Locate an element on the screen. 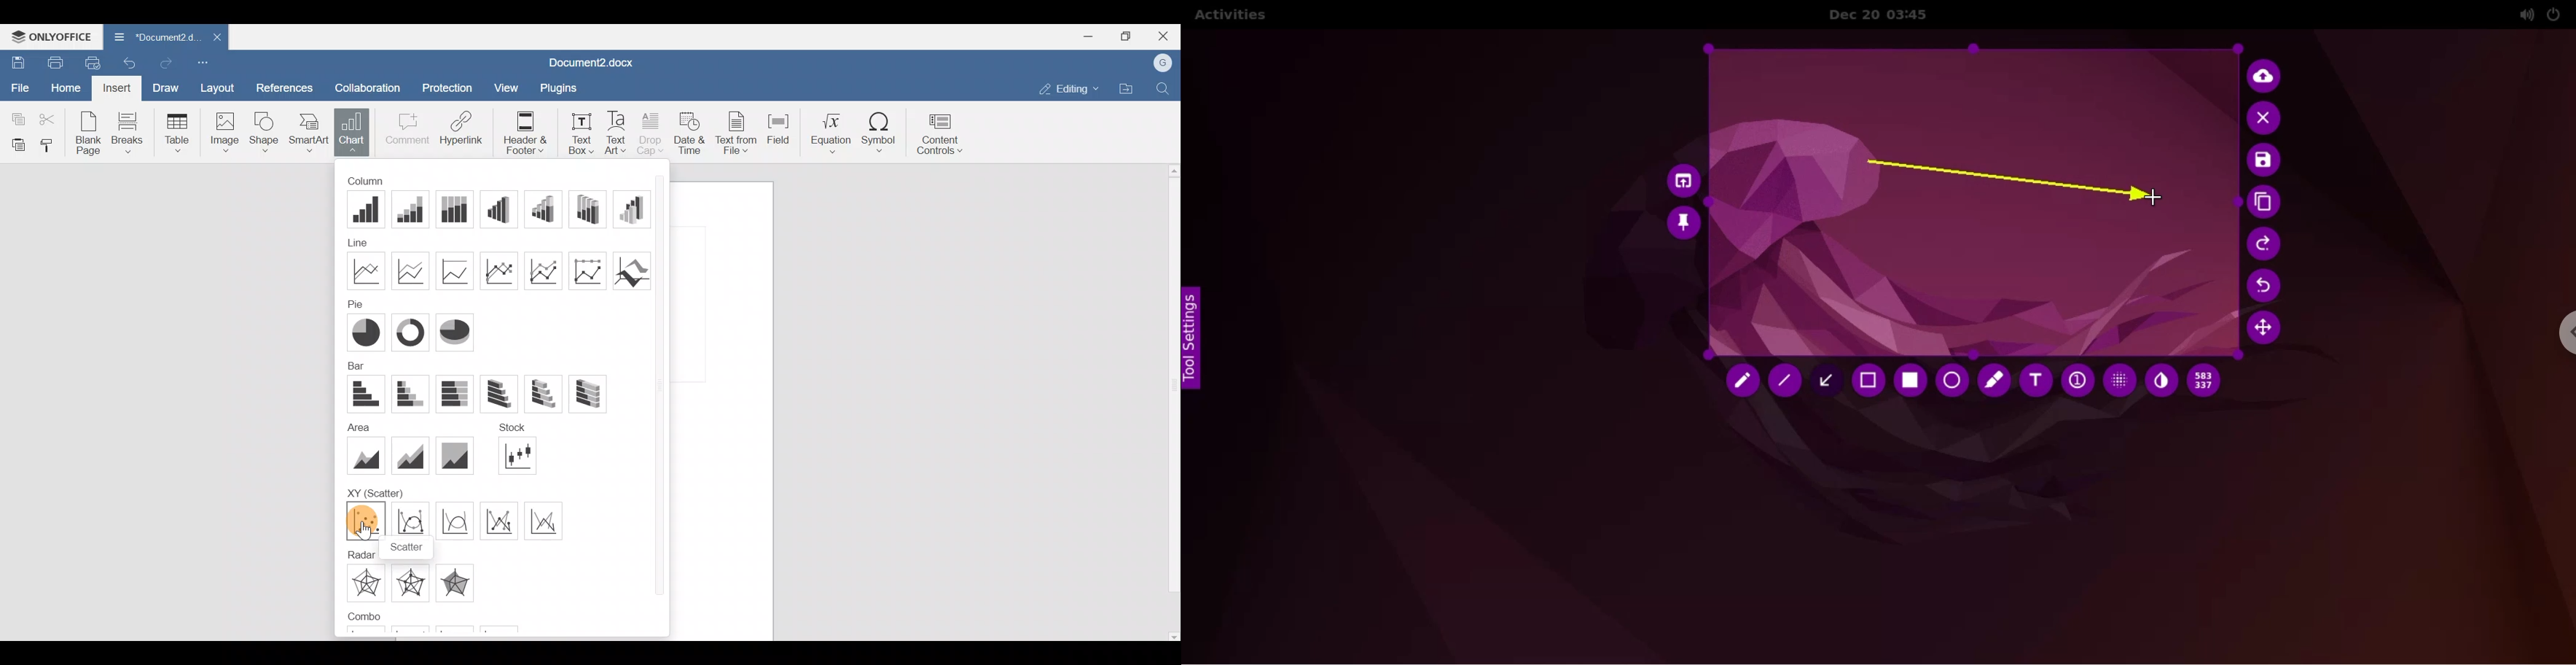 Image resolution: width=2576 pixels, height=672 pixels. Text from file is located at coordinates (736, 132).